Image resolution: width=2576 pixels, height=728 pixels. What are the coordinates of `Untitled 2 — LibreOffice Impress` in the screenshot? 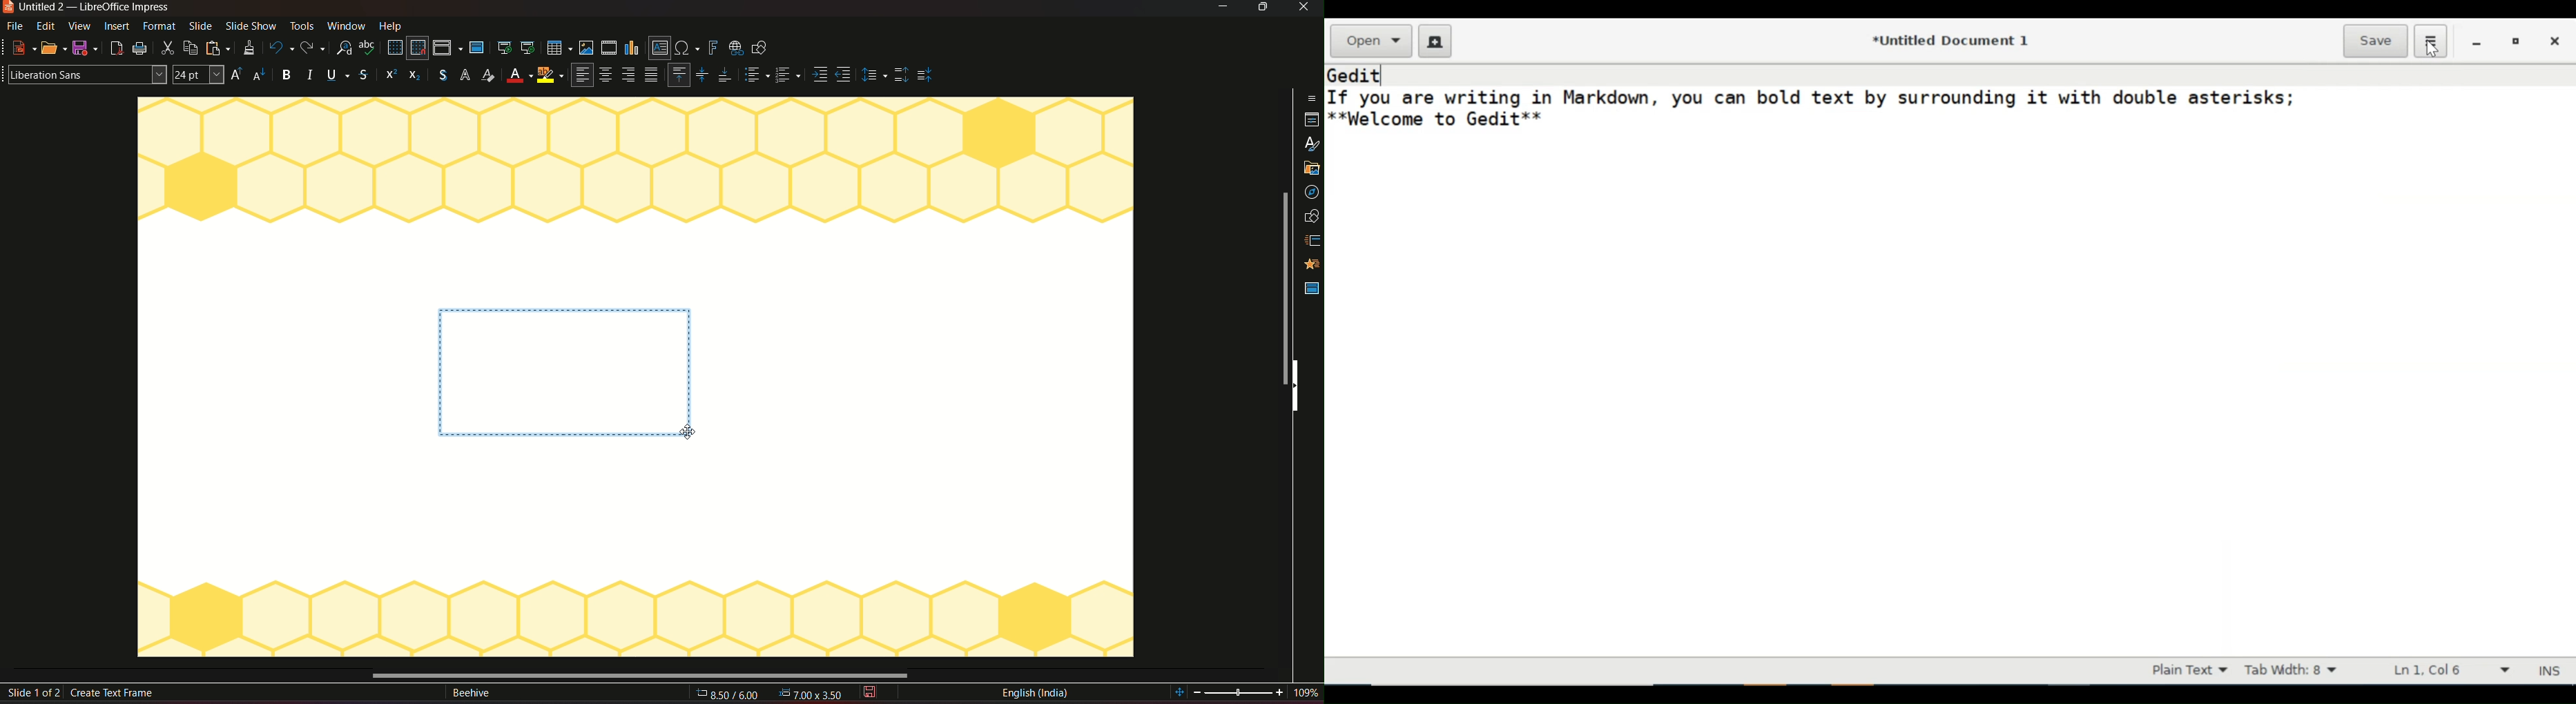 It's located at (87, 8).